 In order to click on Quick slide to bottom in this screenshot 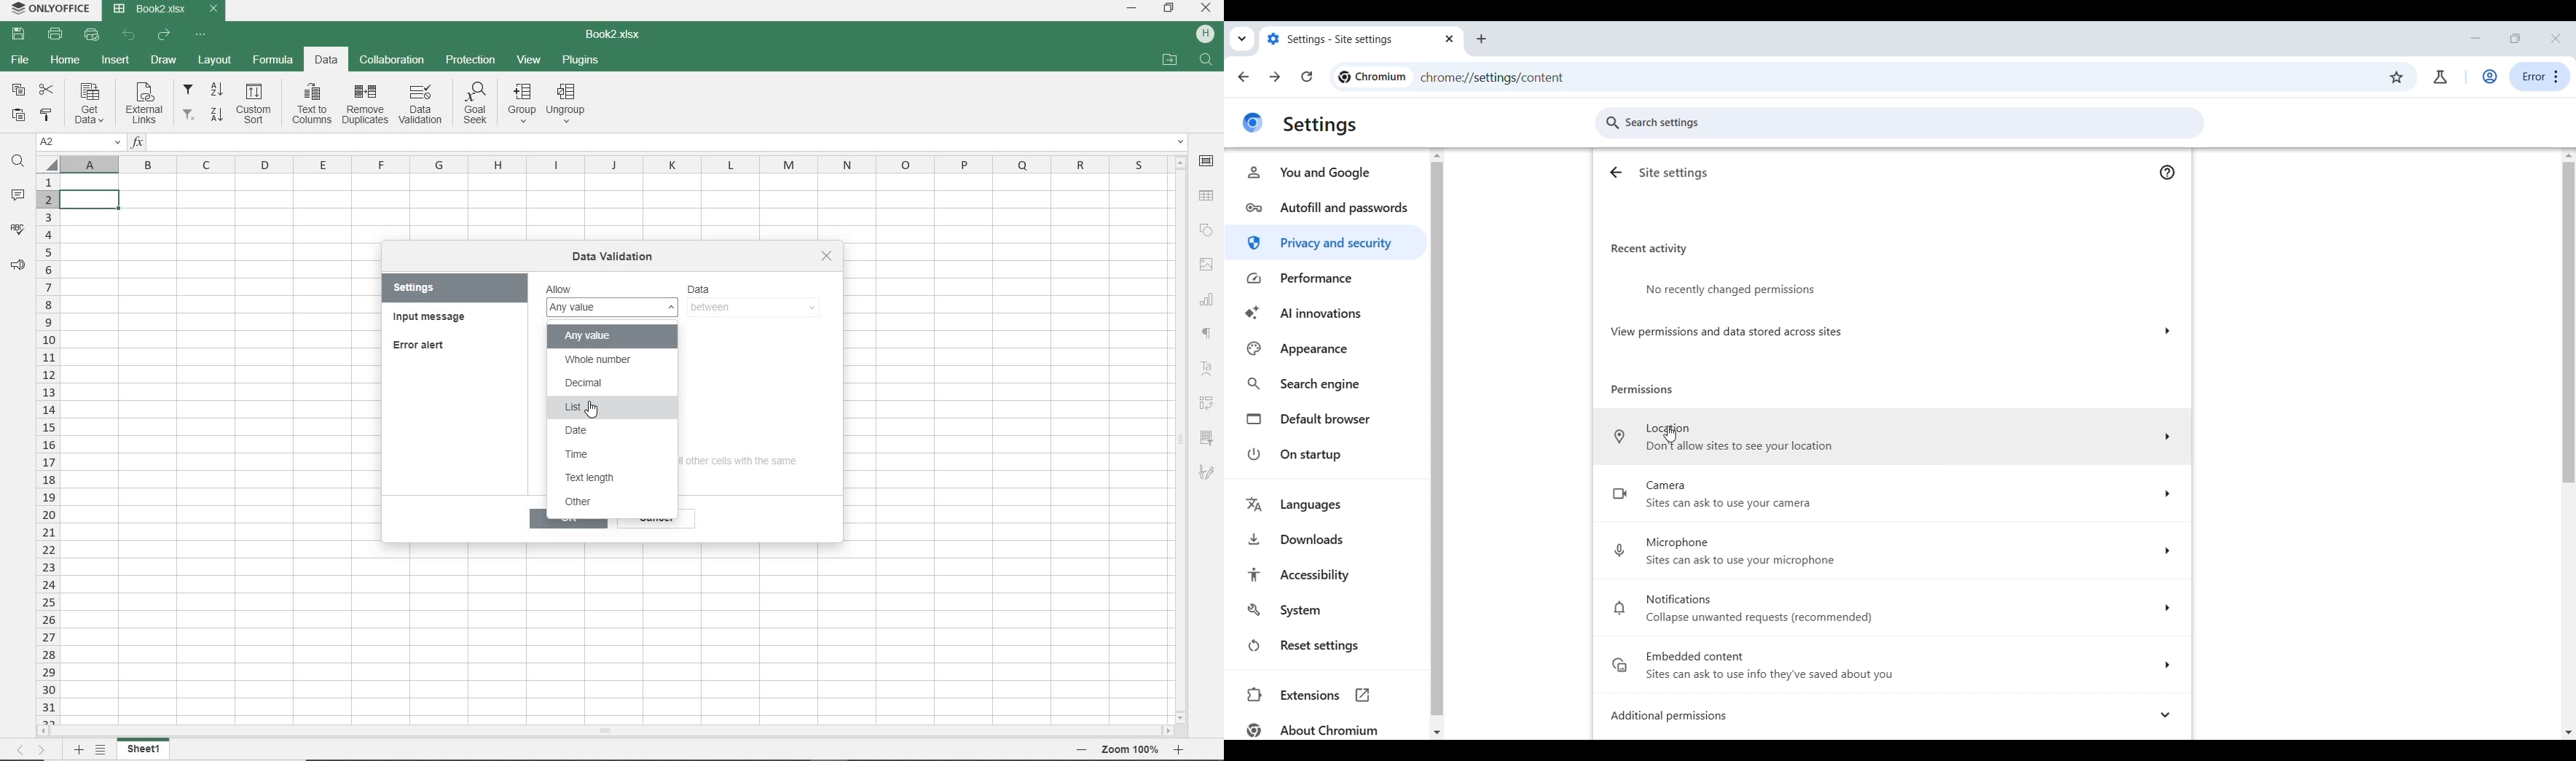, I will do `click(2568, 733)`.